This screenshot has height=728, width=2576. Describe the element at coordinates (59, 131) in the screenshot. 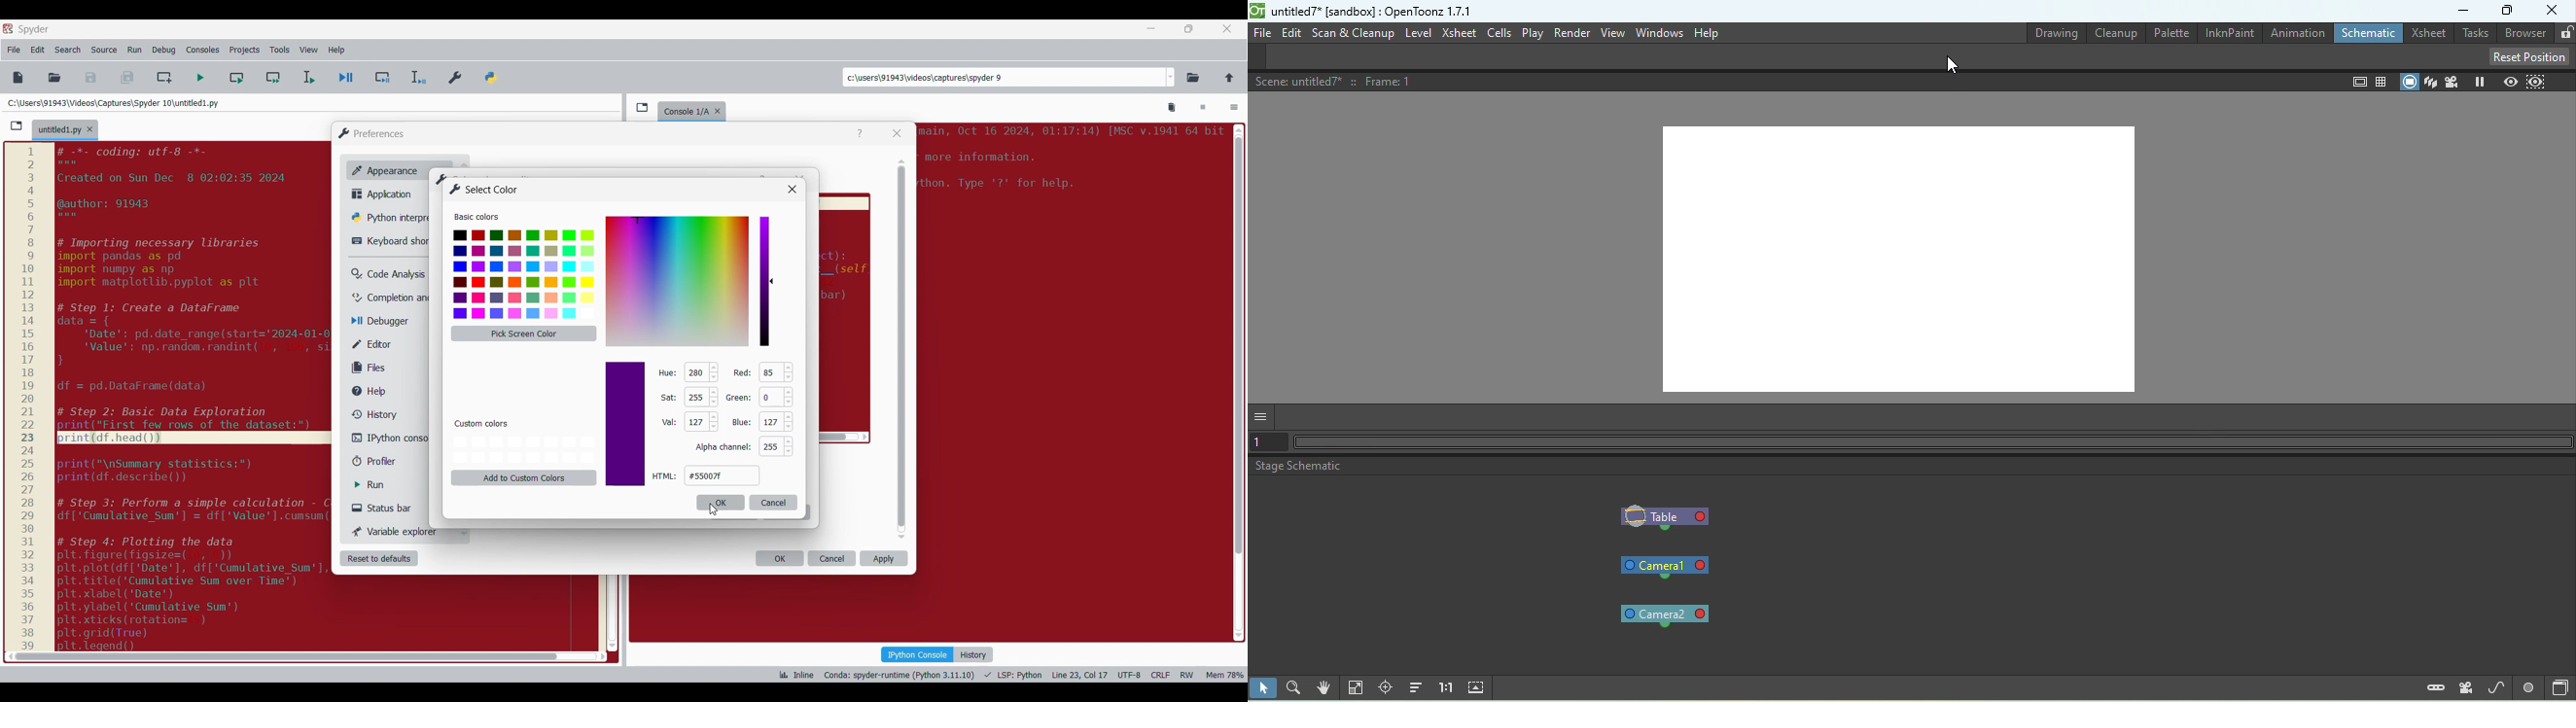

I see `Current tab` at that location.